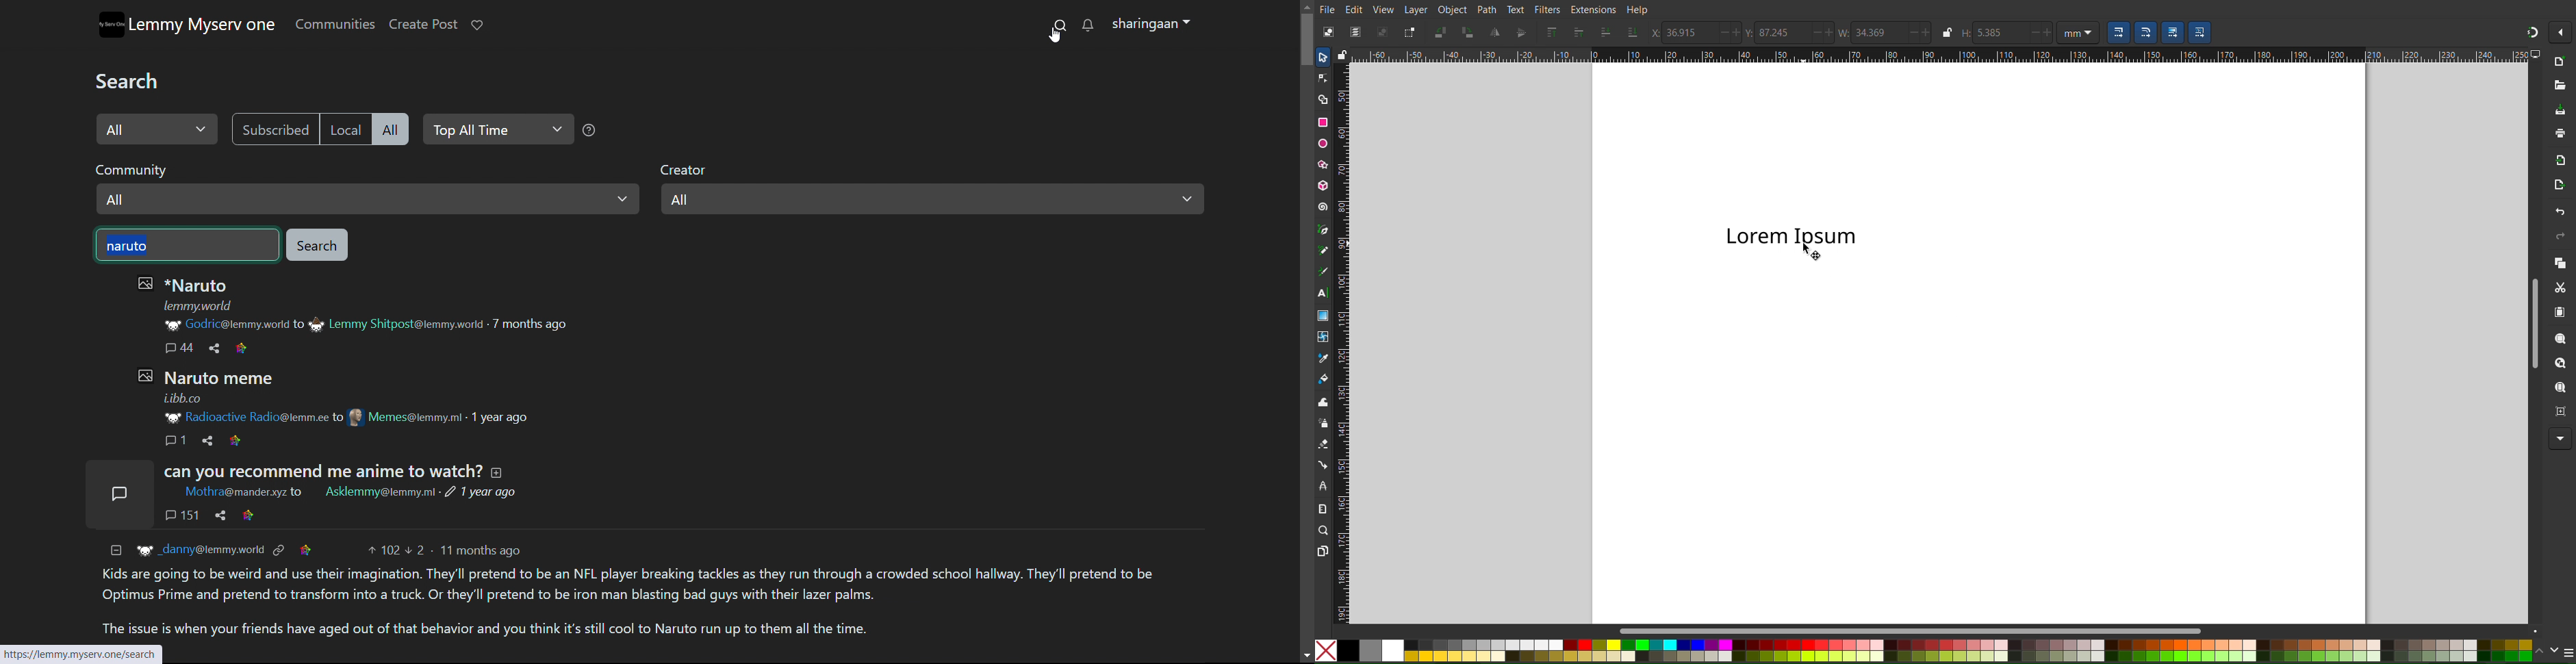 The height and width of the screenshot is (672, 2576). I want to click on Horizontal Ruler, so click(1947, 57).